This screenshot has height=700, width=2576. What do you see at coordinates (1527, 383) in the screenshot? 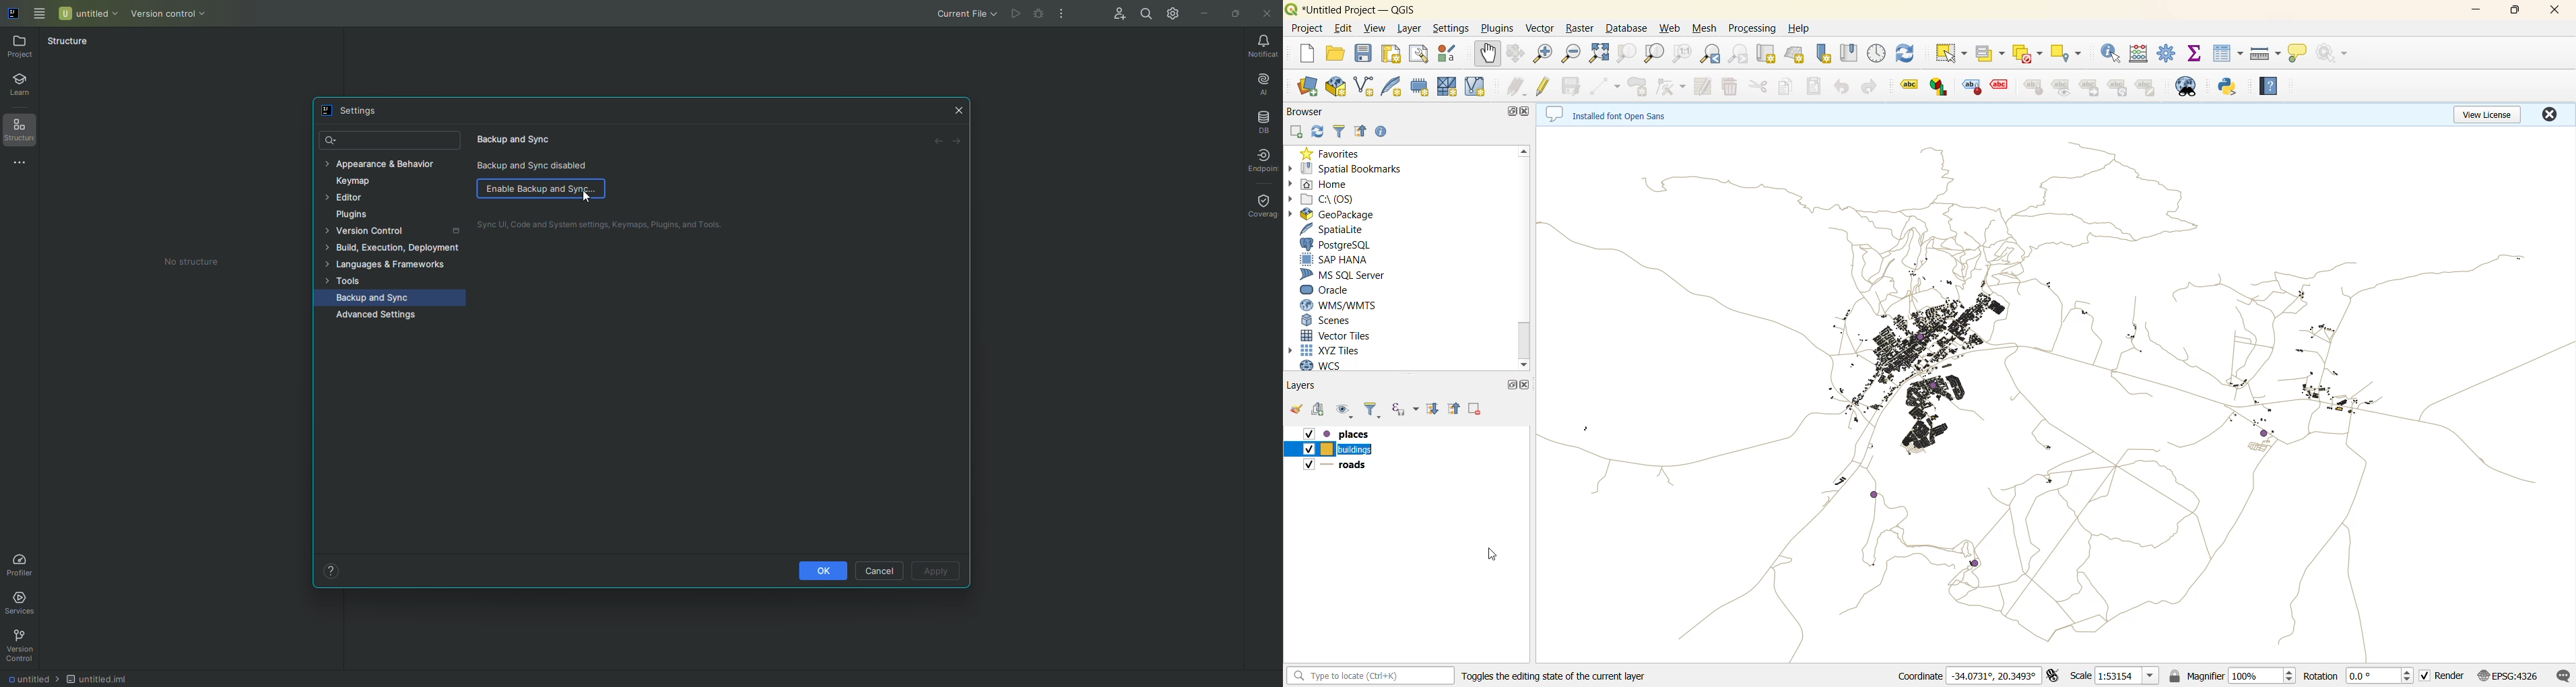
I see `close` at bounding box center [1527, 383].